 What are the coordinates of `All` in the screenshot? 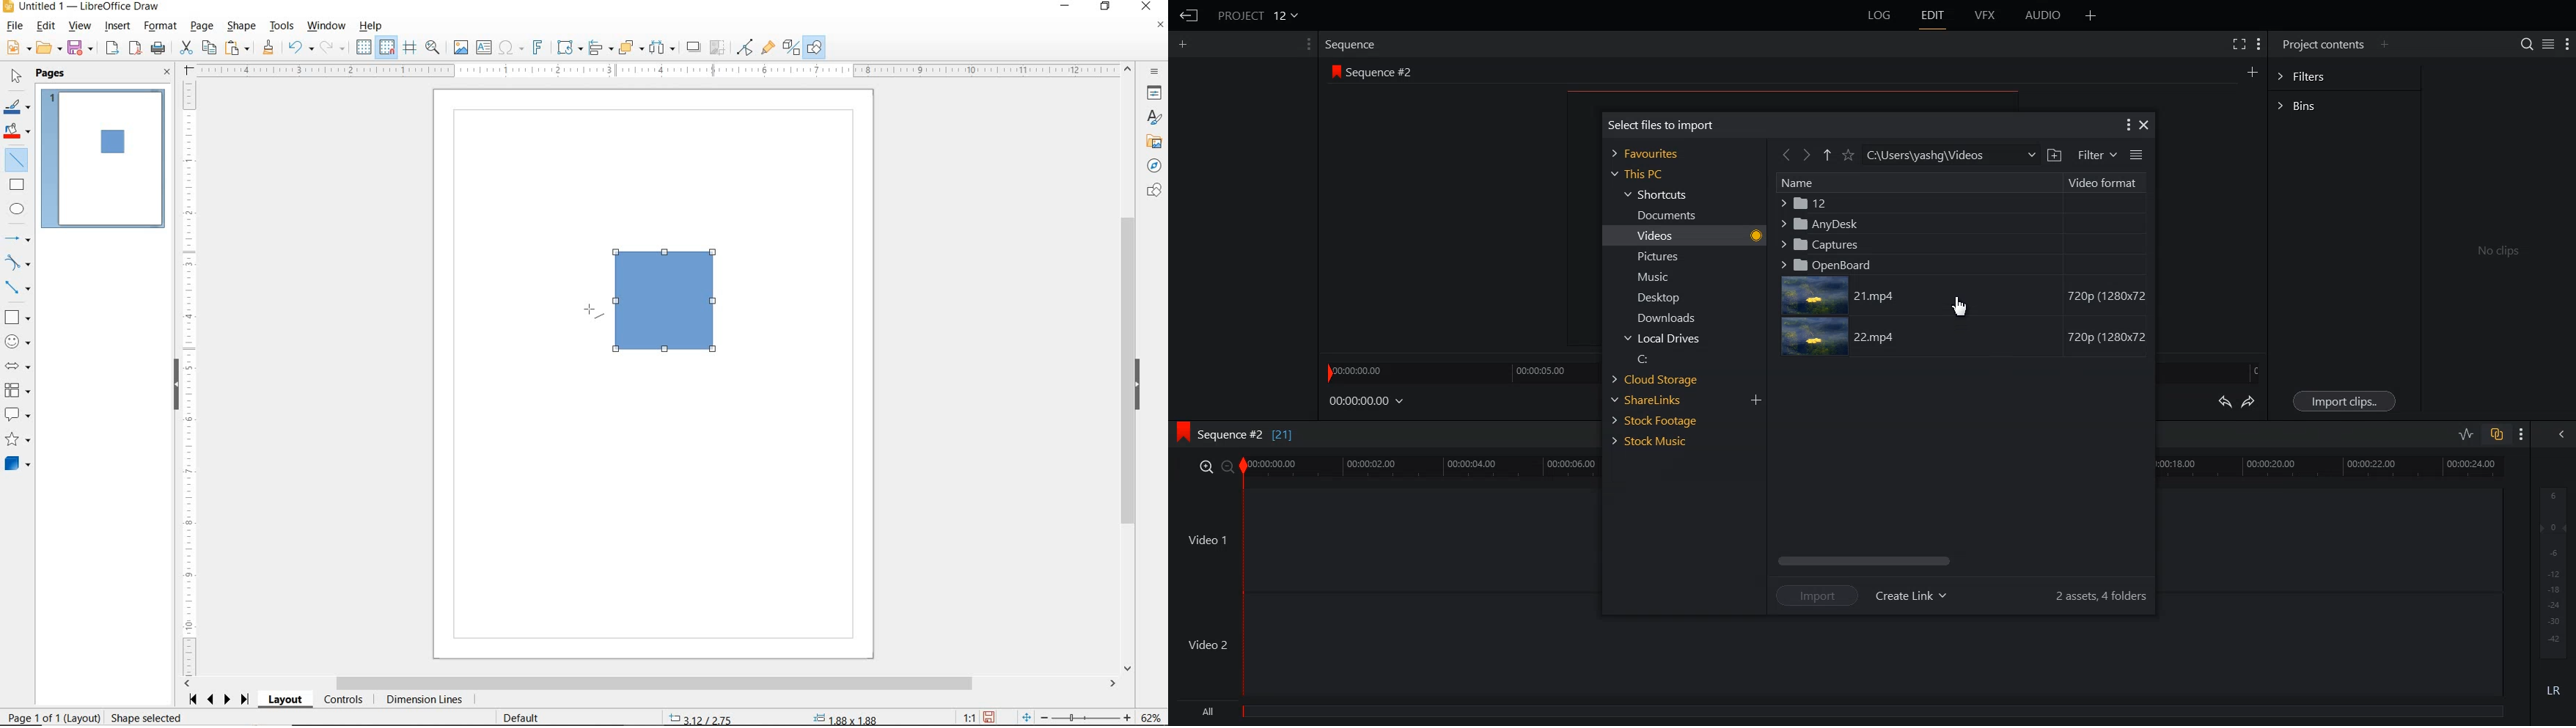 It's located at (1843, 714).